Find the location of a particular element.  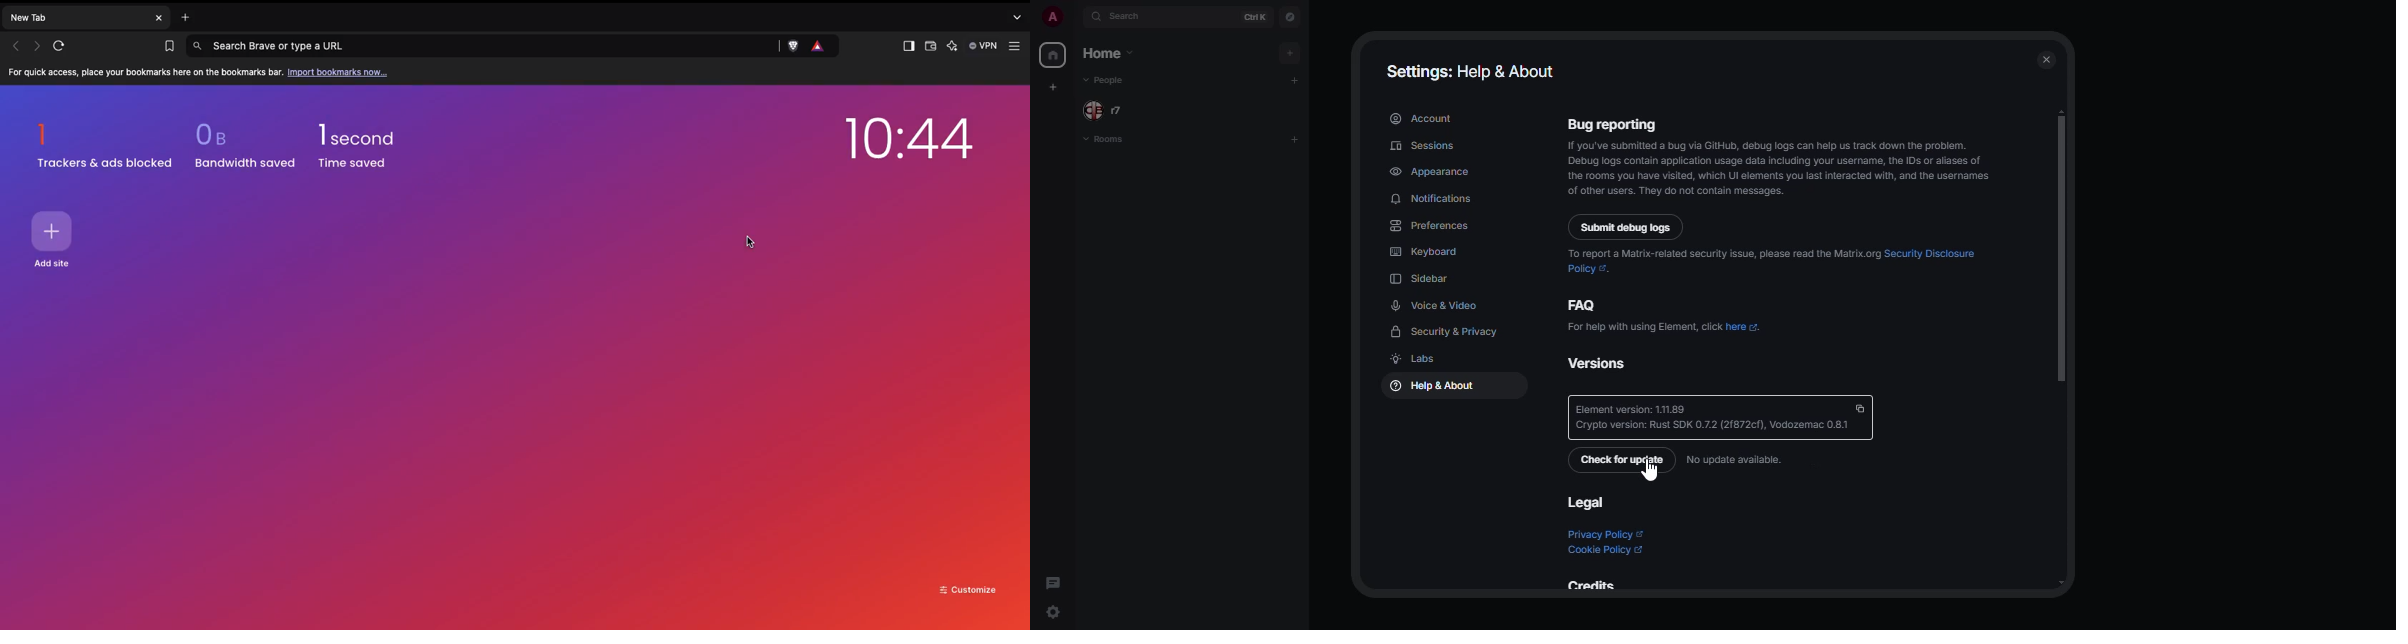

ctrl K is located at coordinates (1255, 14).